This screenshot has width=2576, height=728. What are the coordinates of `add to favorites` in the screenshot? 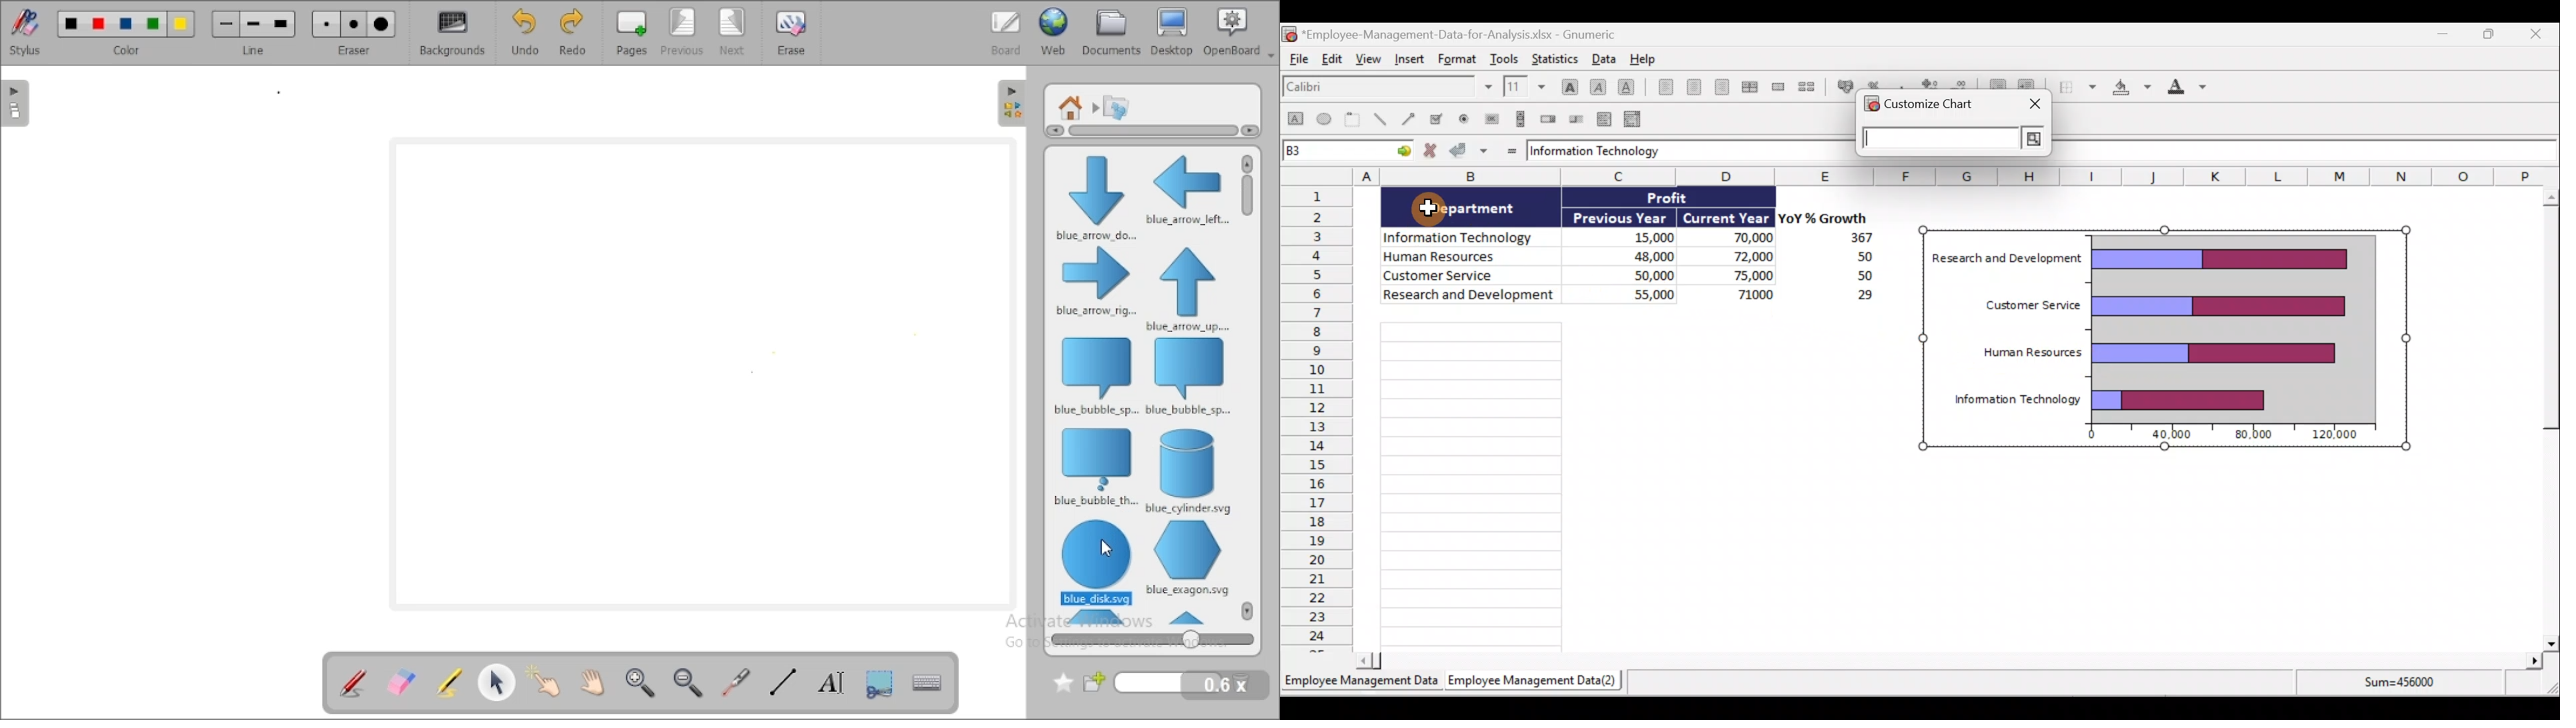 It's located at (1063, 683).